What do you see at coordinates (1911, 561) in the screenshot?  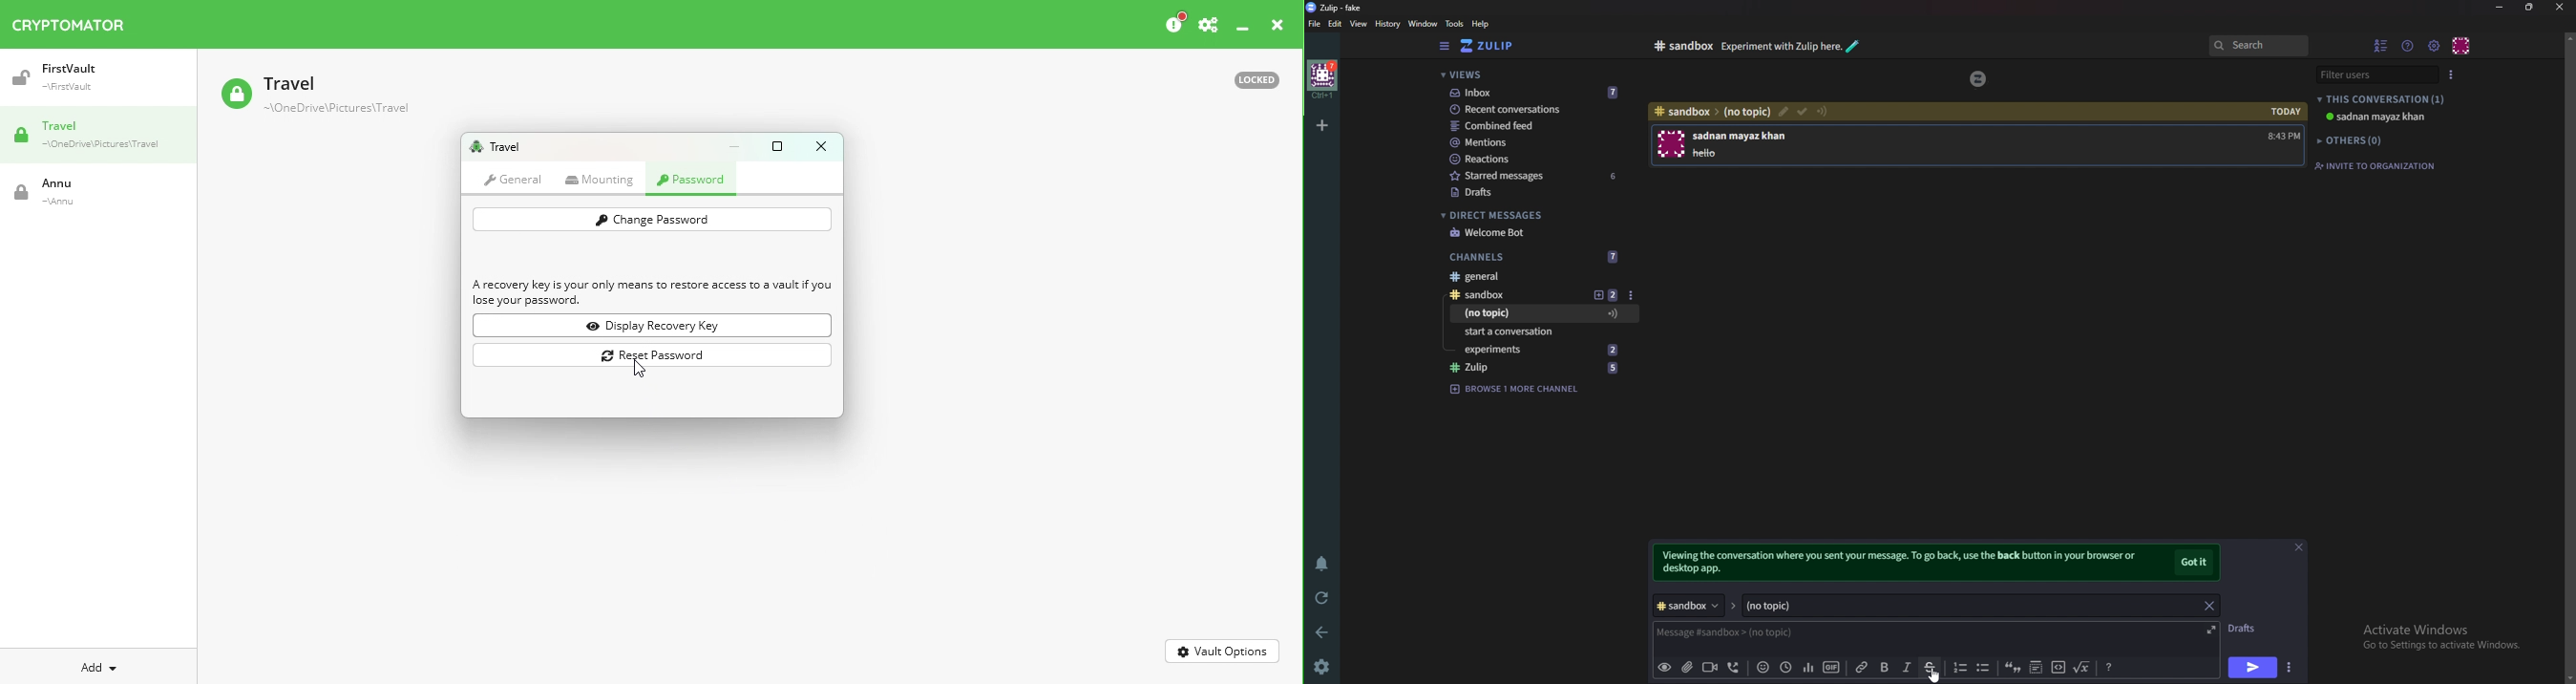 I see `viewing the conversation where you sent your message. To go back use the back button in your browser or desktop app.` at bounding box center [1911, 561].